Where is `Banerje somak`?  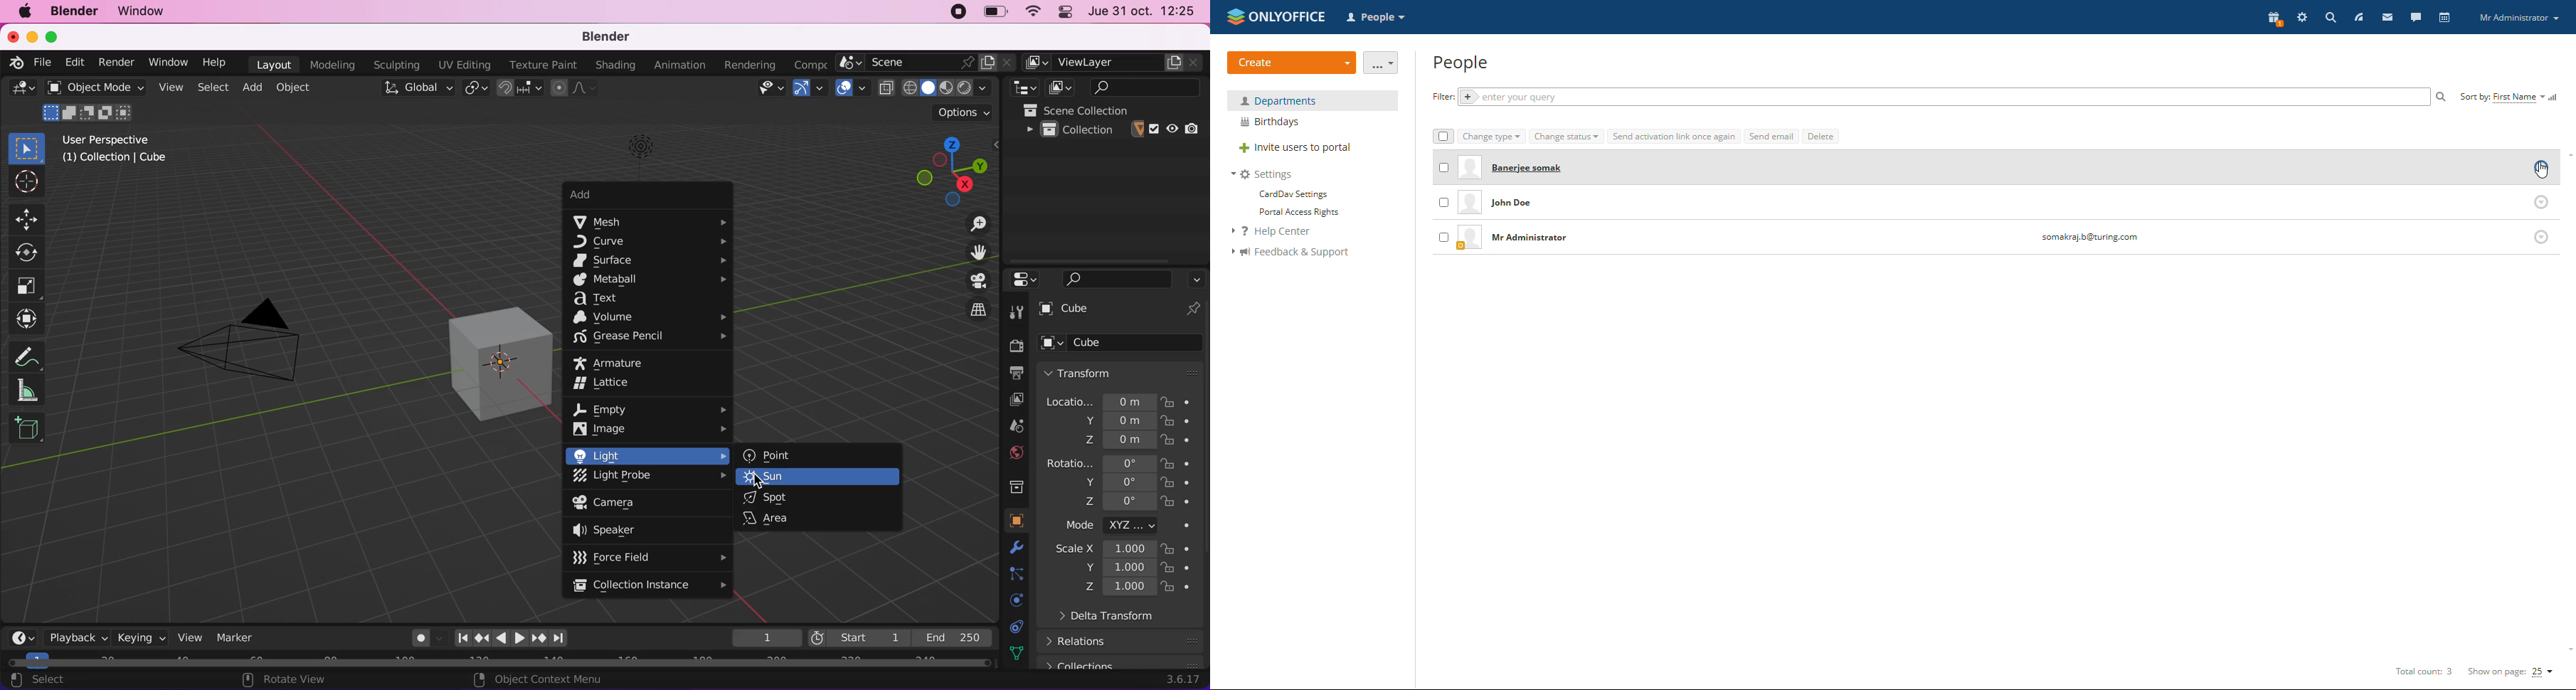 Banerje somak is located at coordinates (1532, 168).